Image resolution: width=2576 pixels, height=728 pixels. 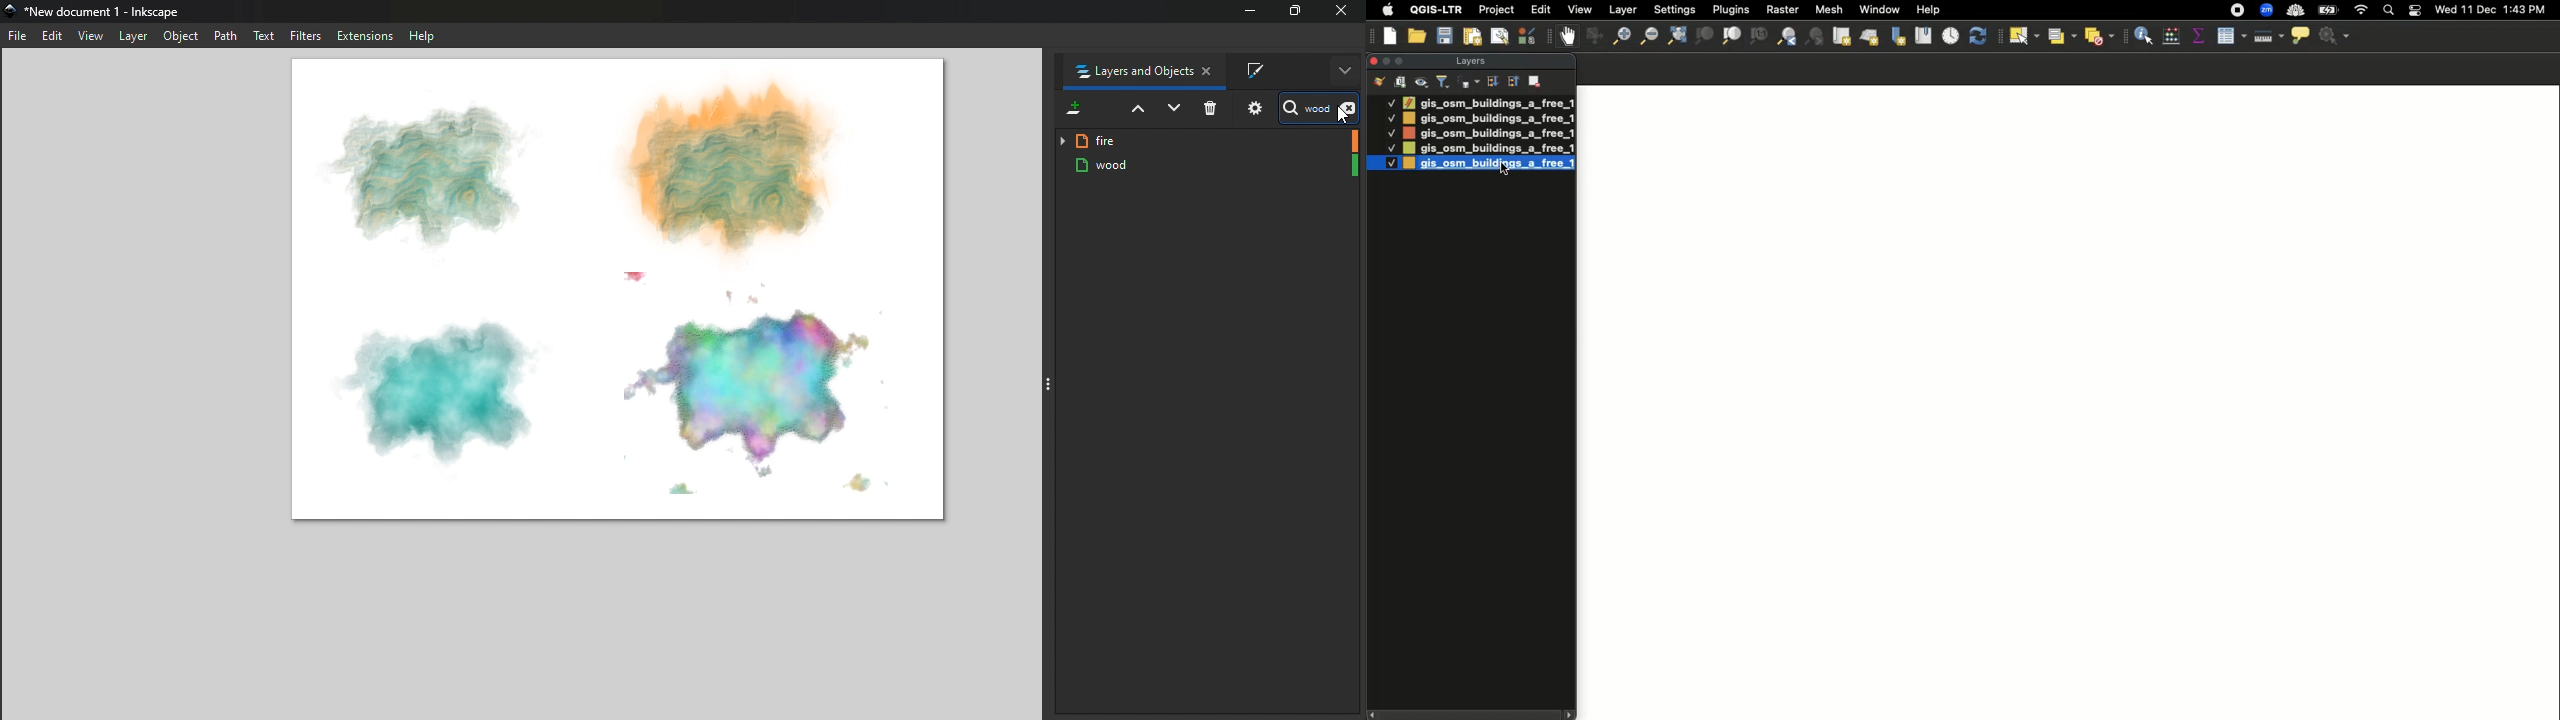 What do you see at coordinates (104, 12) in the screenshot?
I see ` *New document 1 - Inkscape` at bounding box center [104, 12].